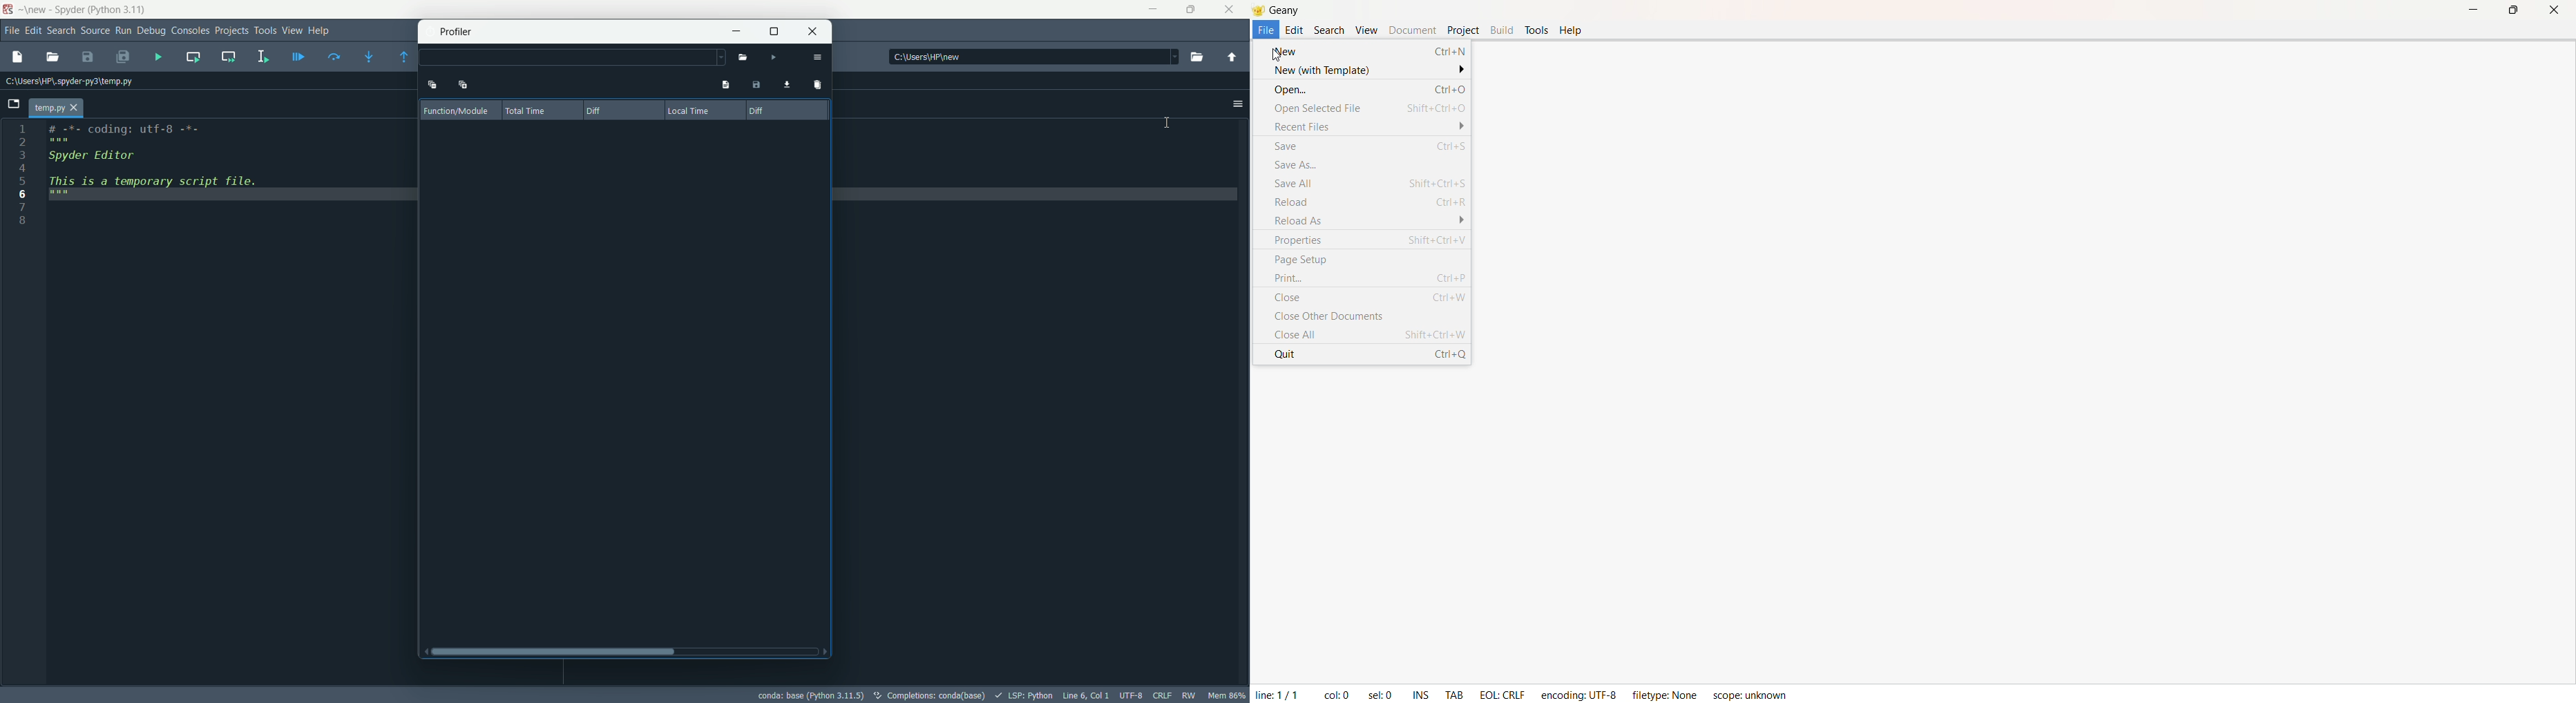 The width and height of the screenshot is (2576, 728). What do you see at coordinates (464, 84) in the screenshot?
I see `expand one level down` at bounding box center [464, 84].